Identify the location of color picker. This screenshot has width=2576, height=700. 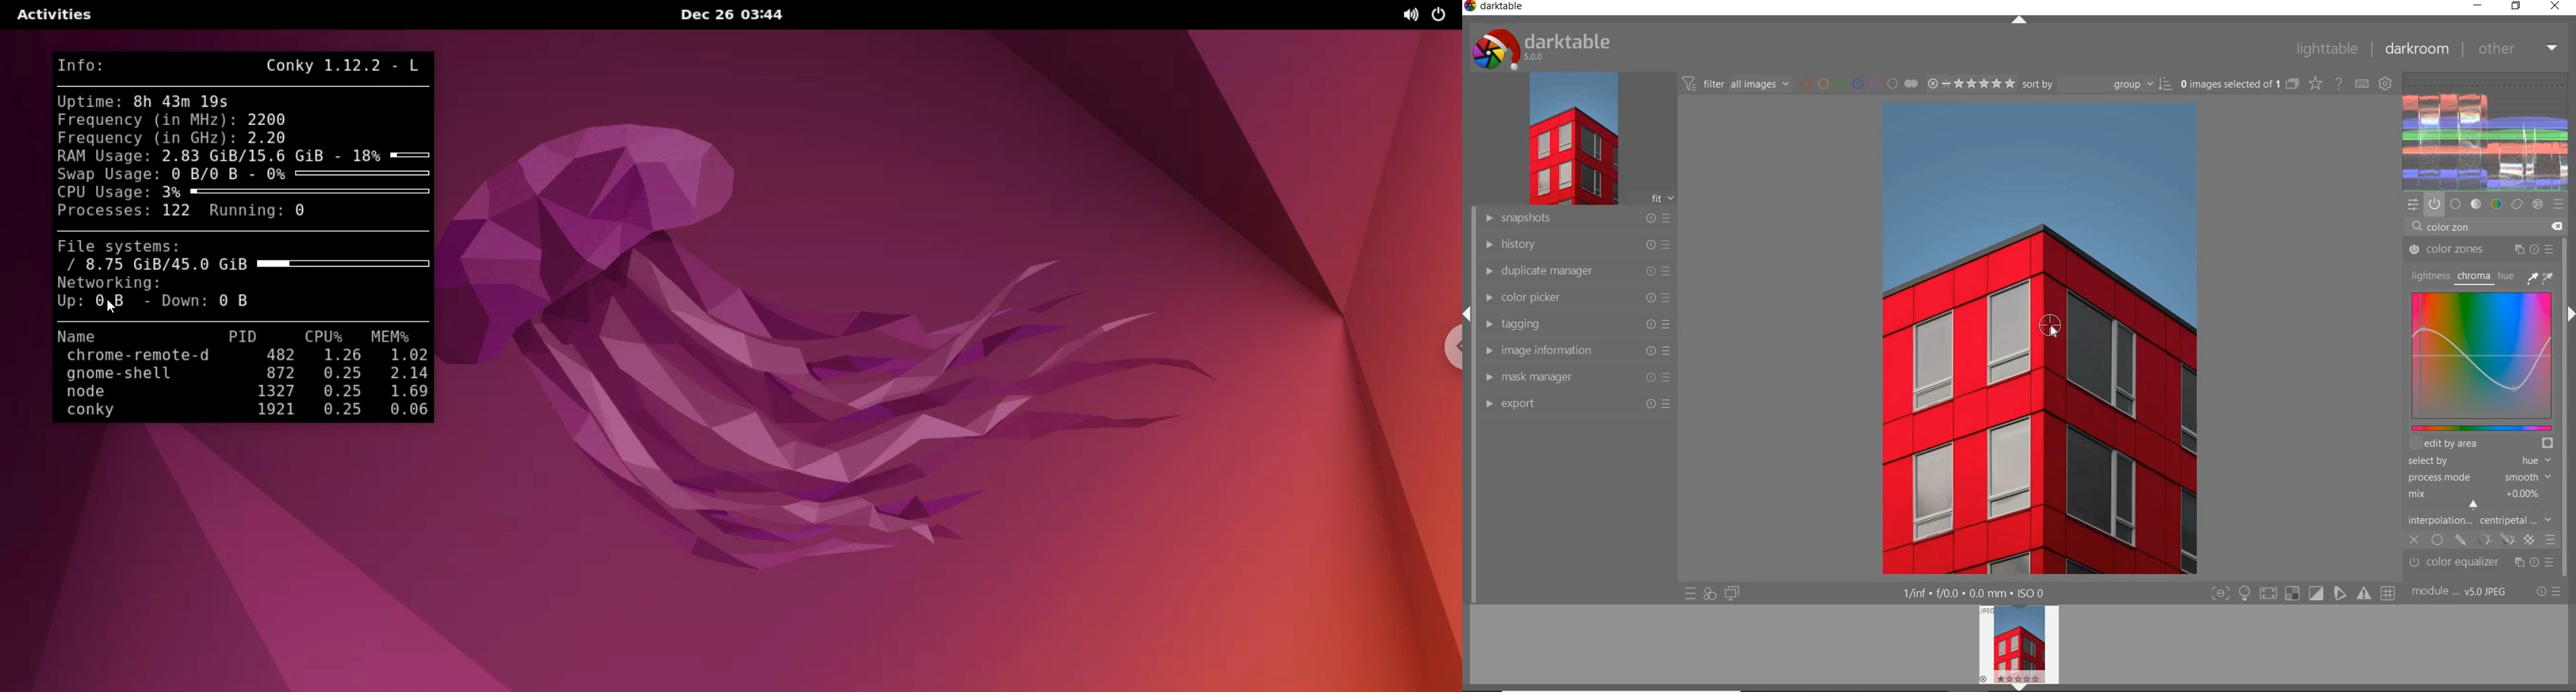
(1576, 300).